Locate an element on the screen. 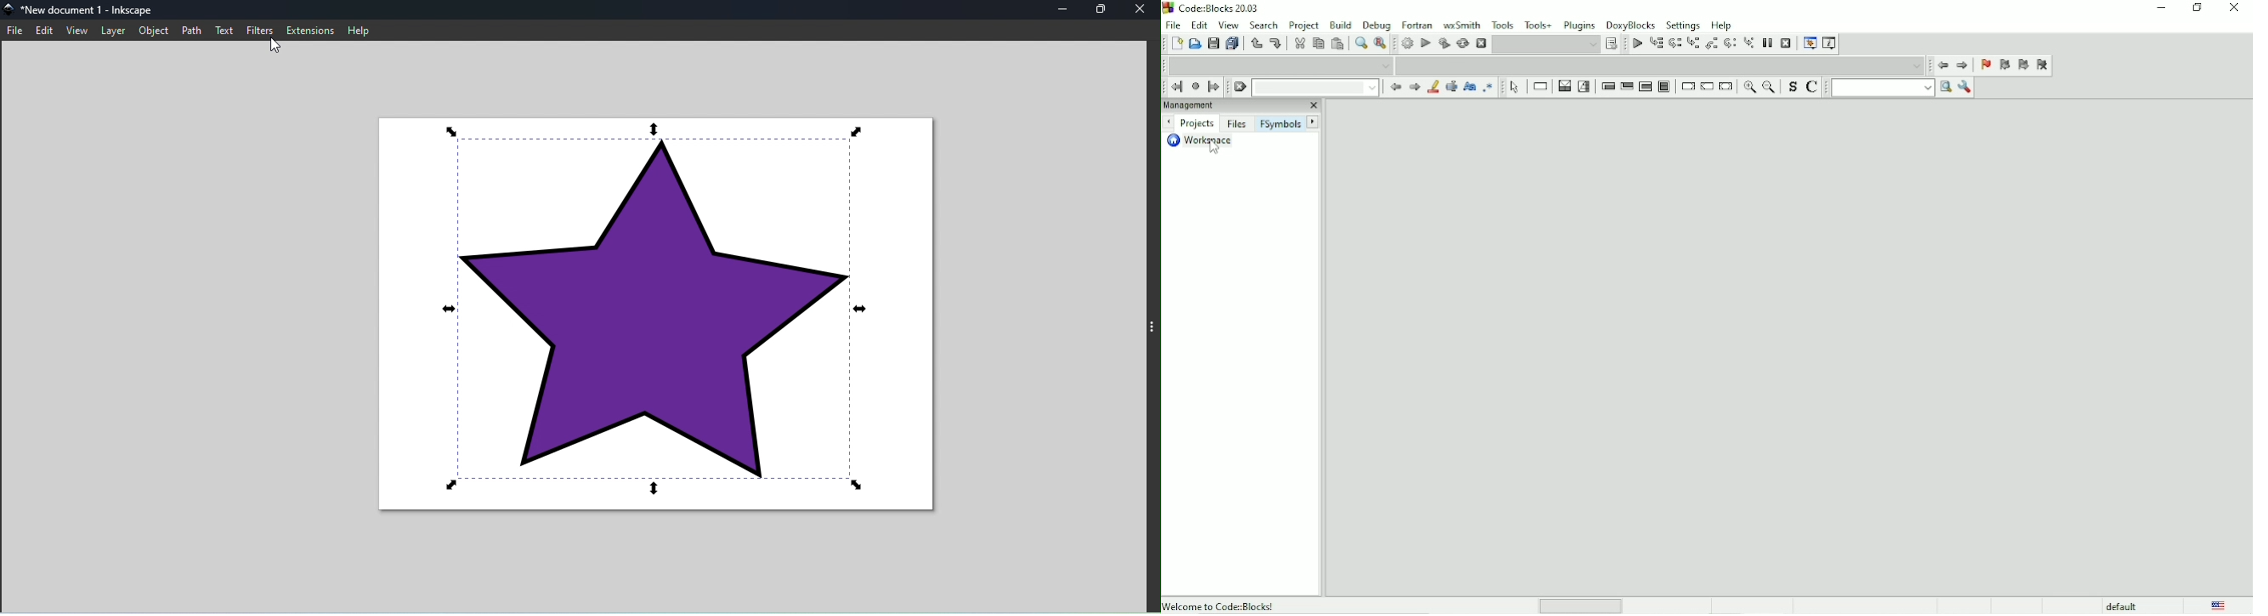  Debug/Continue is located at coordinates (1635, 44).